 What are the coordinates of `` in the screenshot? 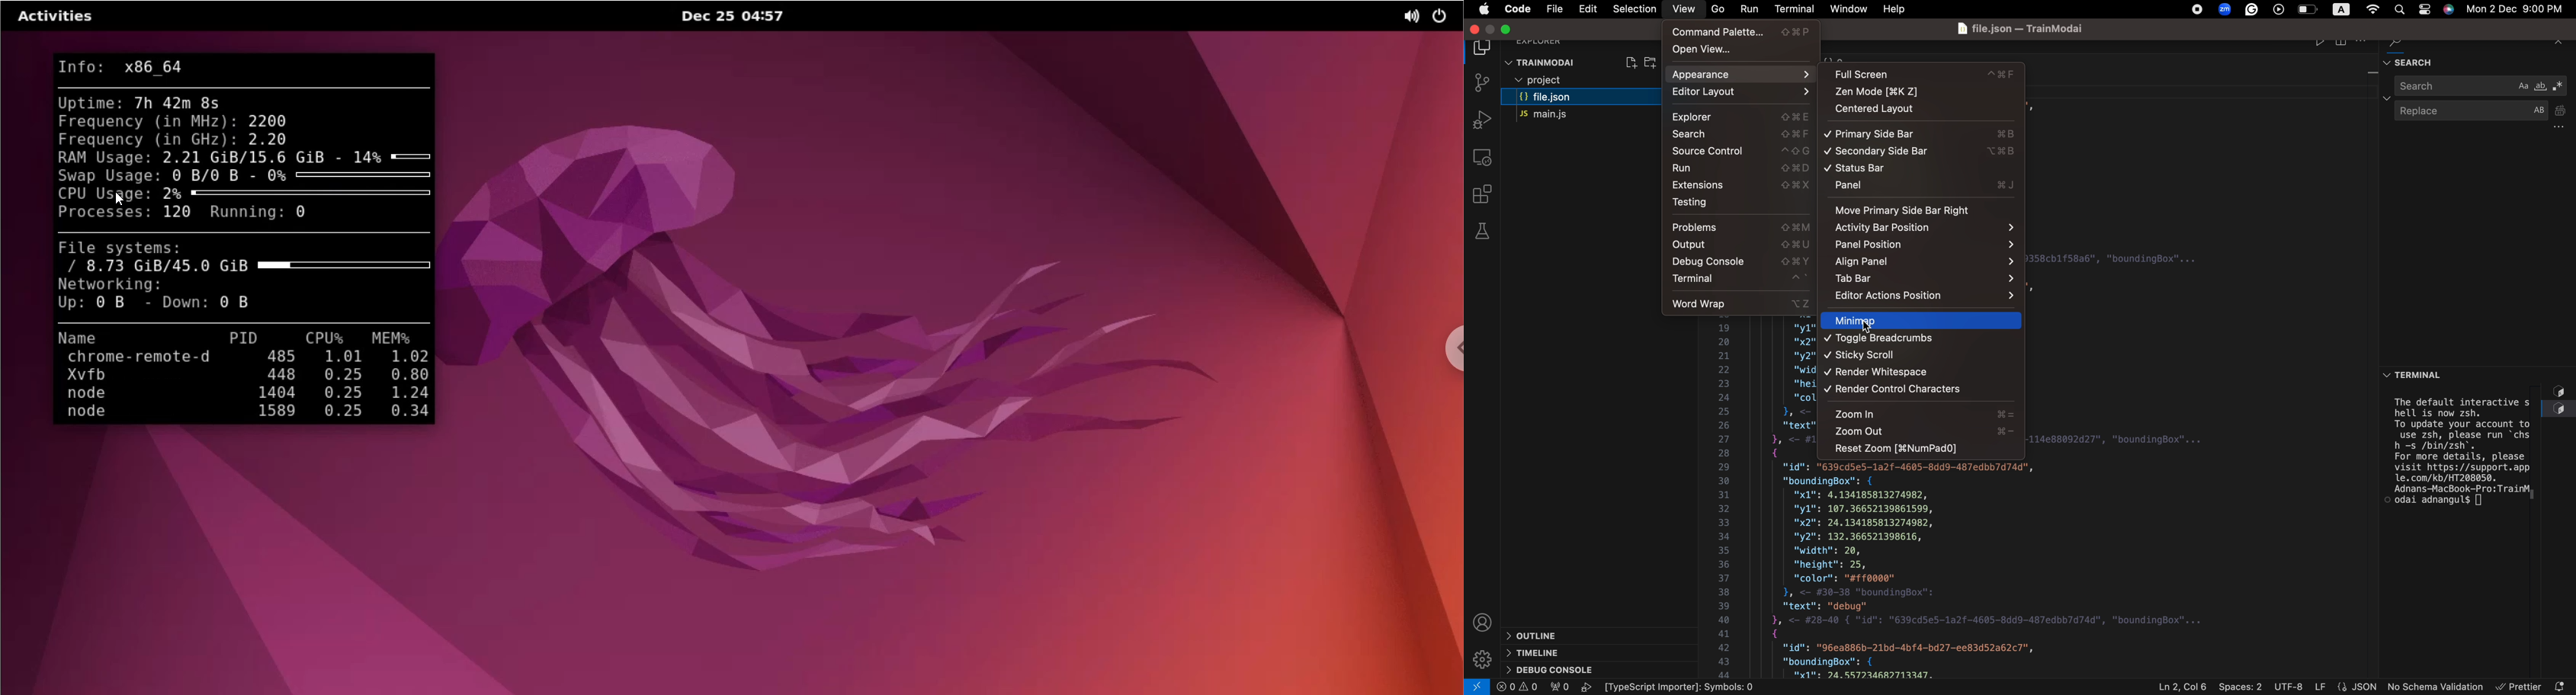 It's located at (1919, 388).